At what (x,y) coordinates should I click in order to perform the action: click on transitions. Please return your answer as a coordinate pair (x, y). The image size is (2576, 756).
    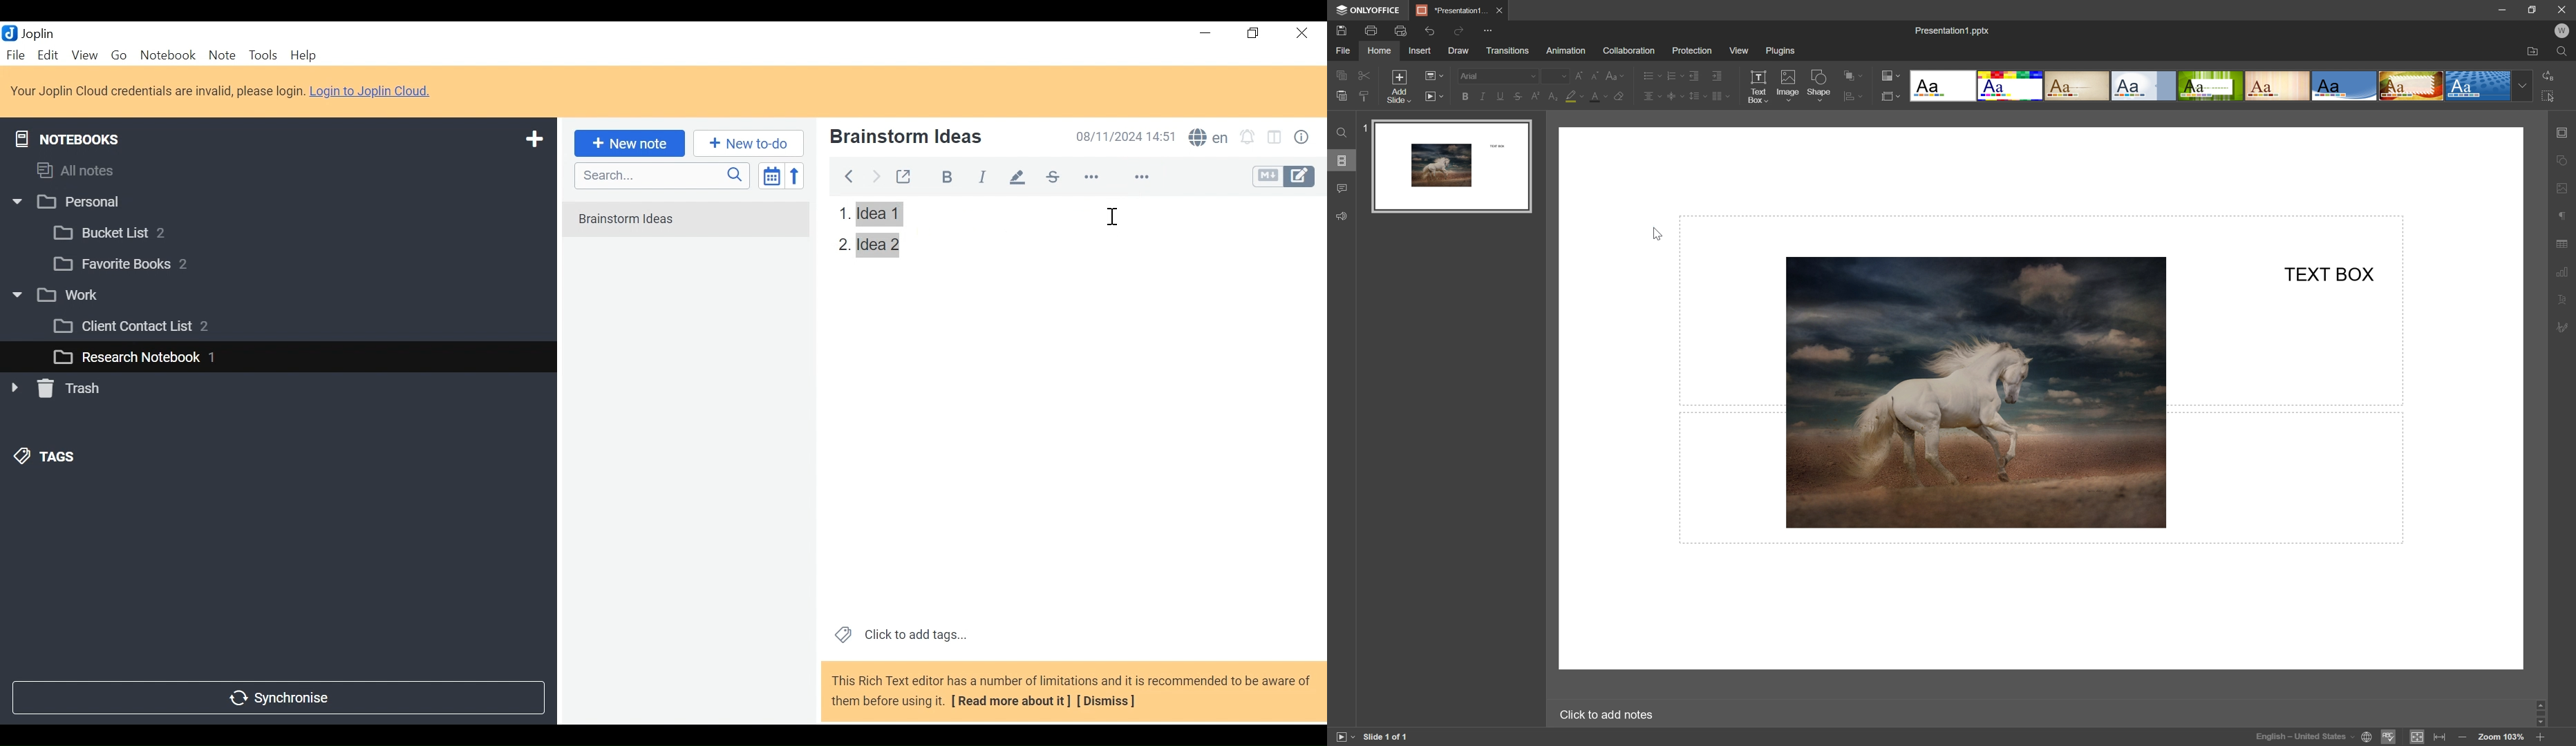
    Looking at the image, I should click on (1508, 50).